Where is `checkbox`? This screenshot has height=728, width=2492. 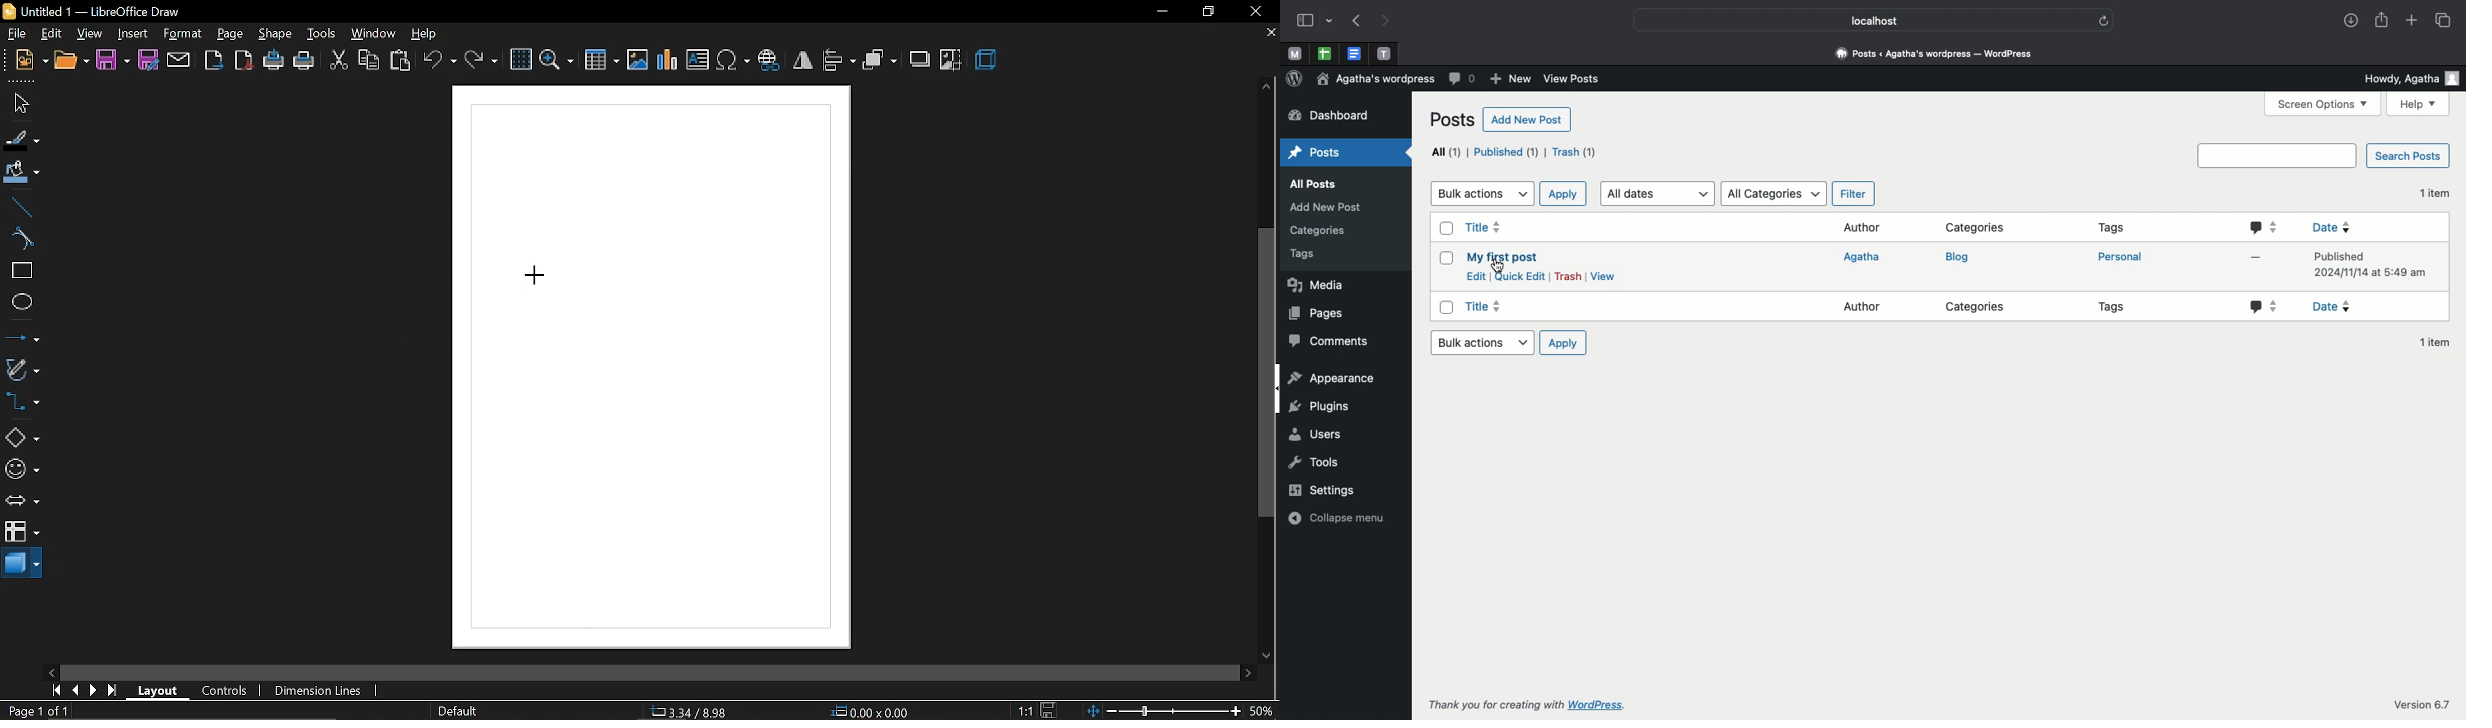 checkbox is located at coordinates (1444, 260).